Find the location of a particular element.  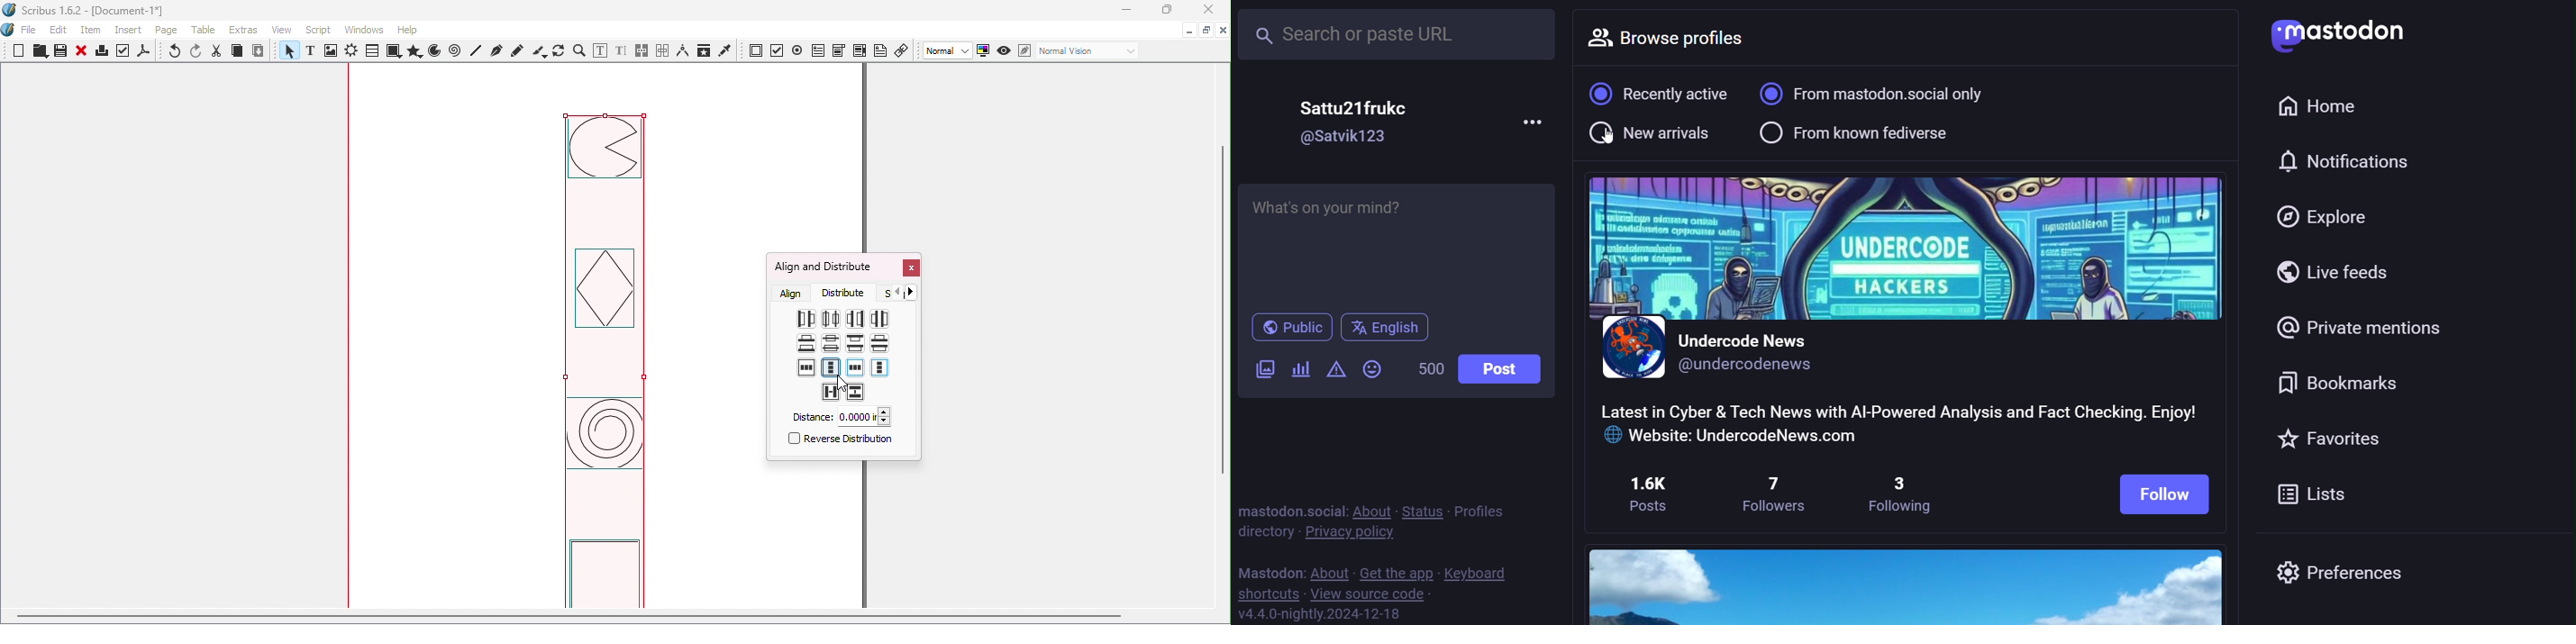

PDF check button is located at coordinates (778, 50).